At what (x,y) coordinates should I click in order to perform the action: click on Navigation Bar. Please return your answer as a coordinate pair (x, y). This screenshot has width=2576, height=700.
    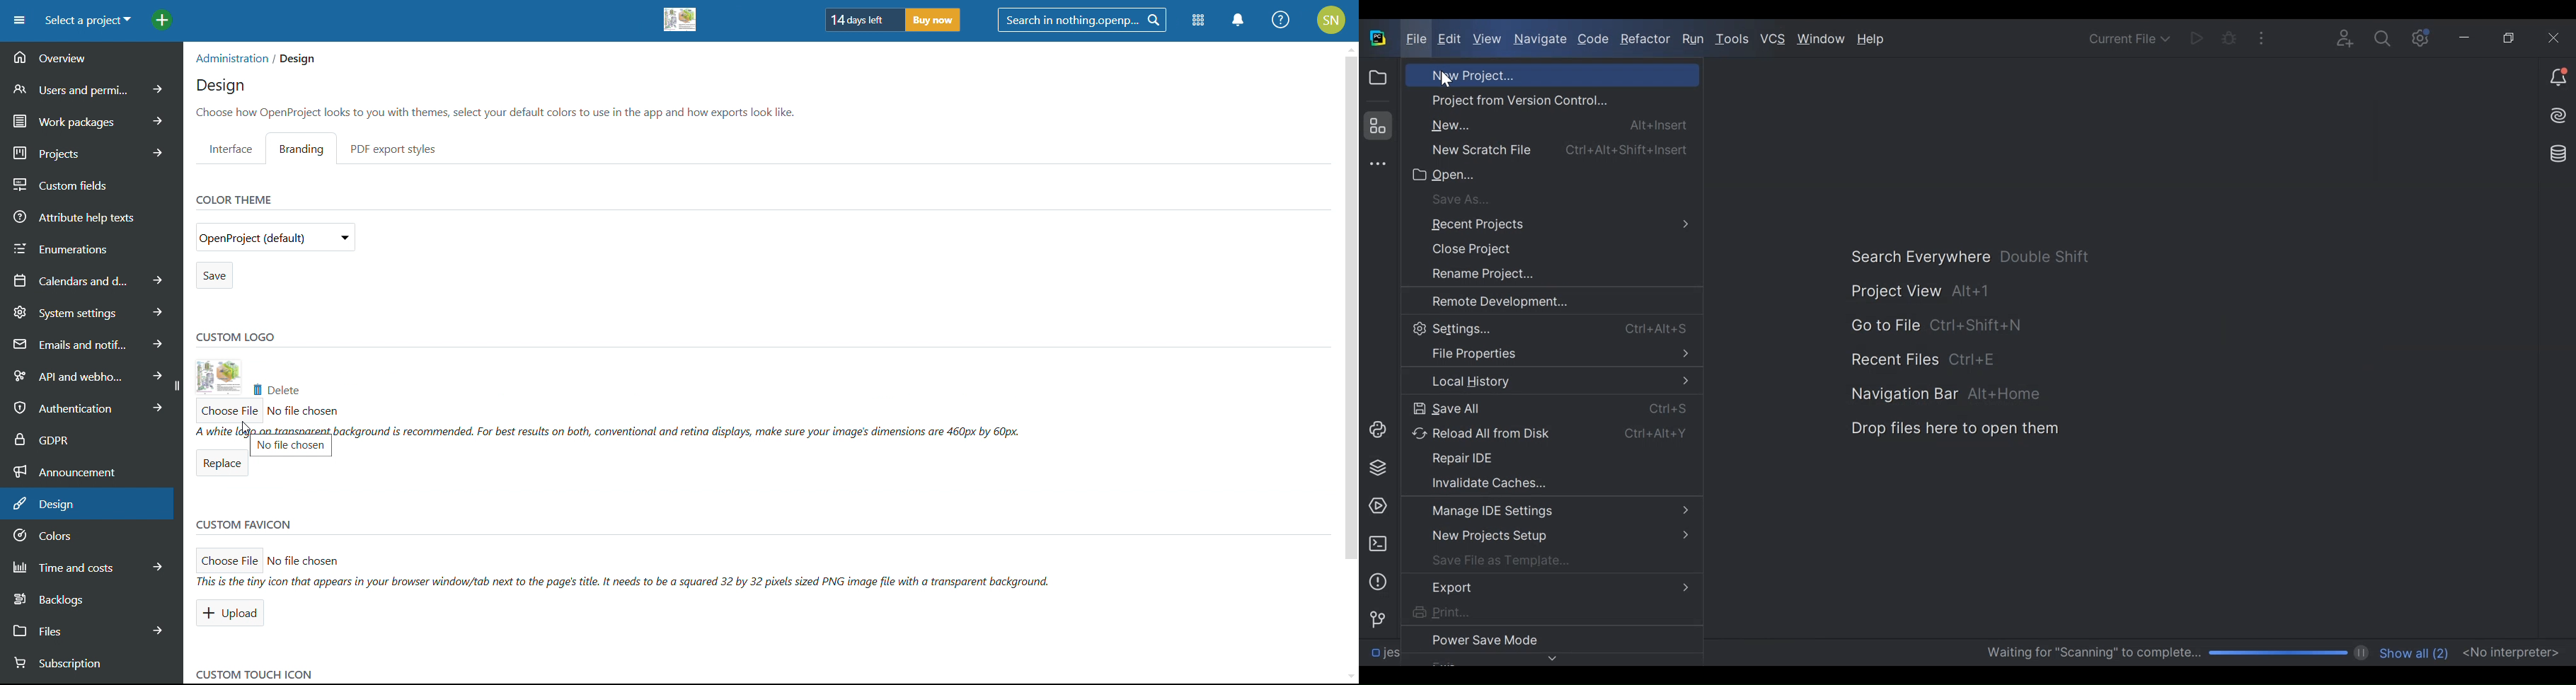
    Looking at the image, I should click on (1925, 396).